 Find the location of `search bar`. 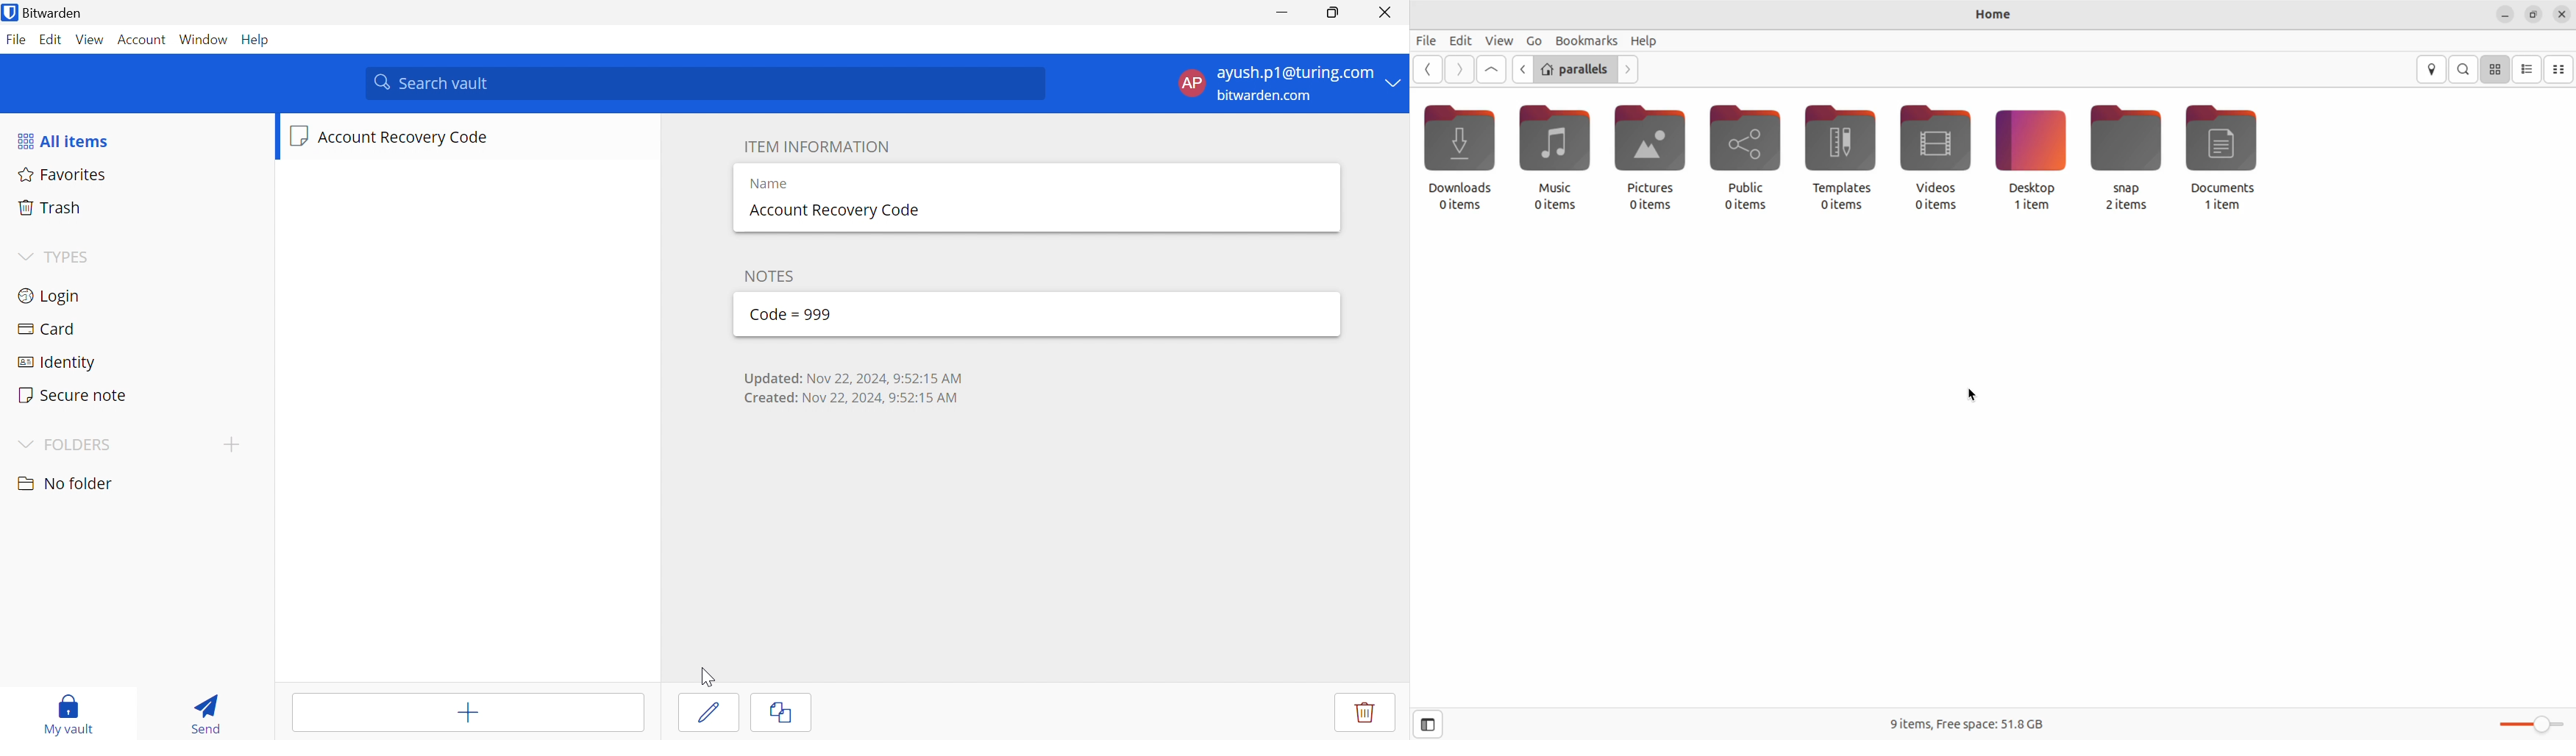

search bar is located at coordinates (2465, 68).